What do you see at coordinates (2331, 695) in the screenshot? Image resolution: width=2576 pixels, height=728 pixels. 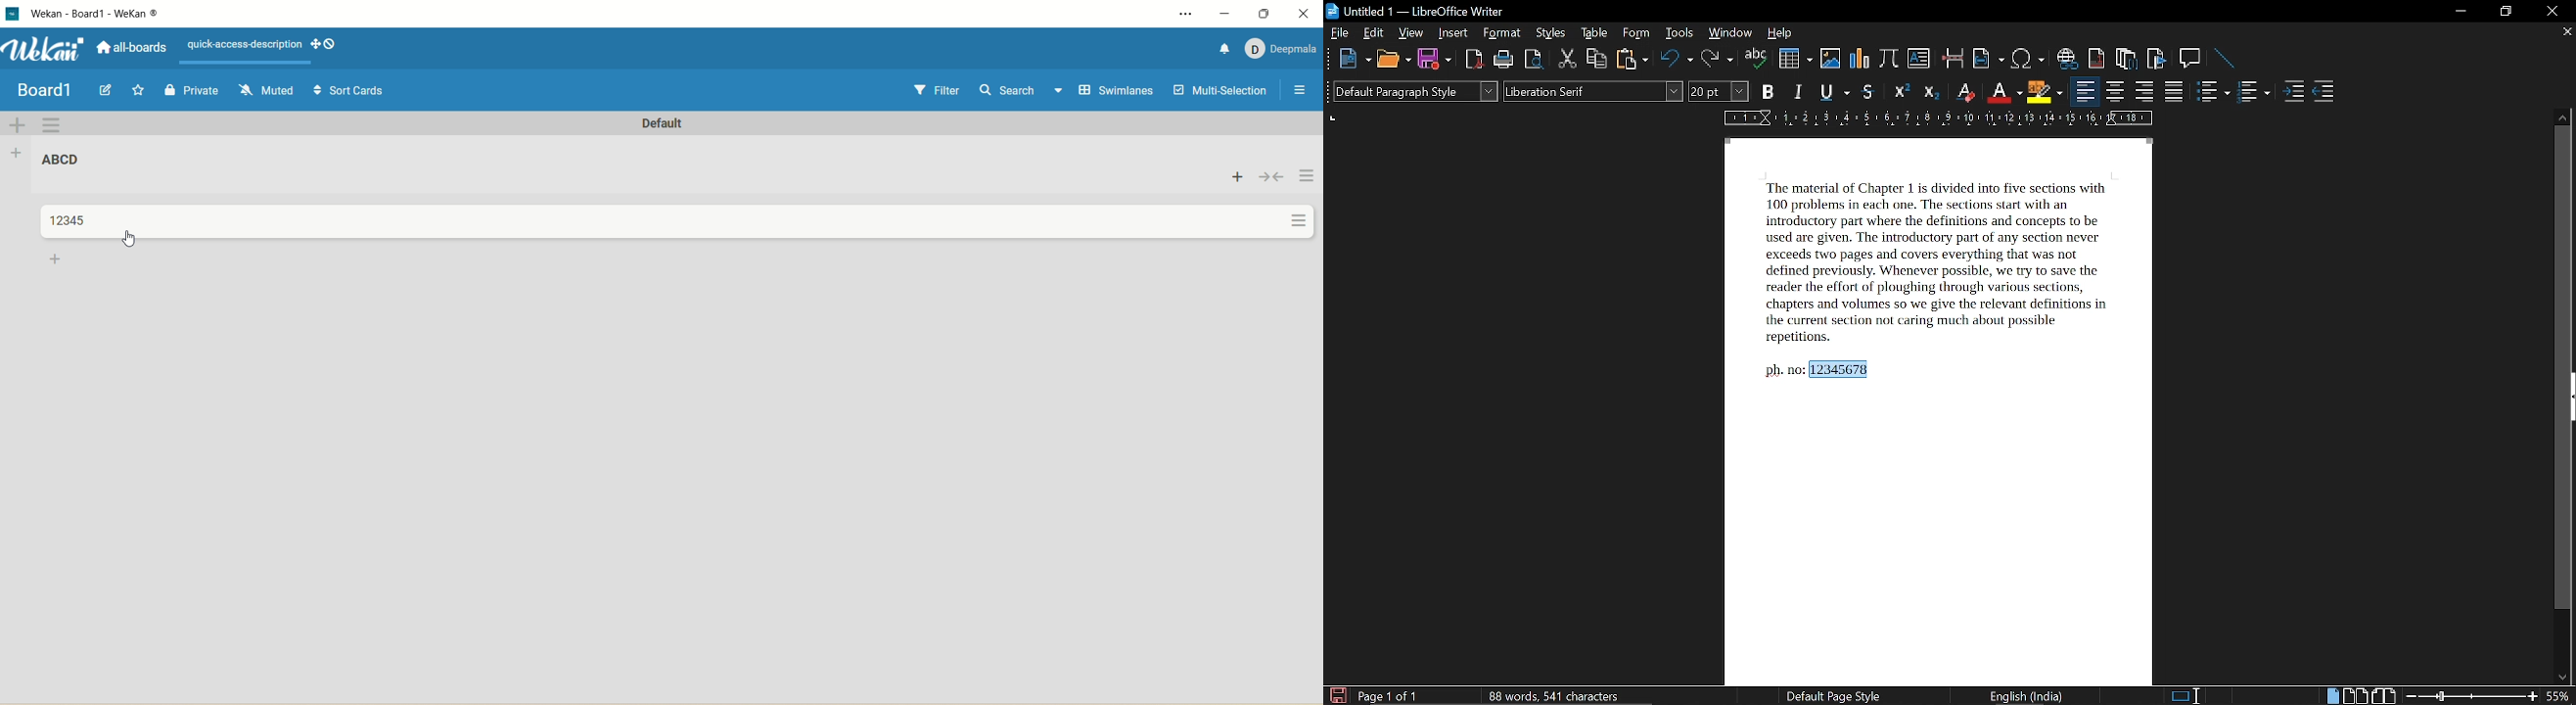 I see `single page view` at bounding box center [2331, 695].